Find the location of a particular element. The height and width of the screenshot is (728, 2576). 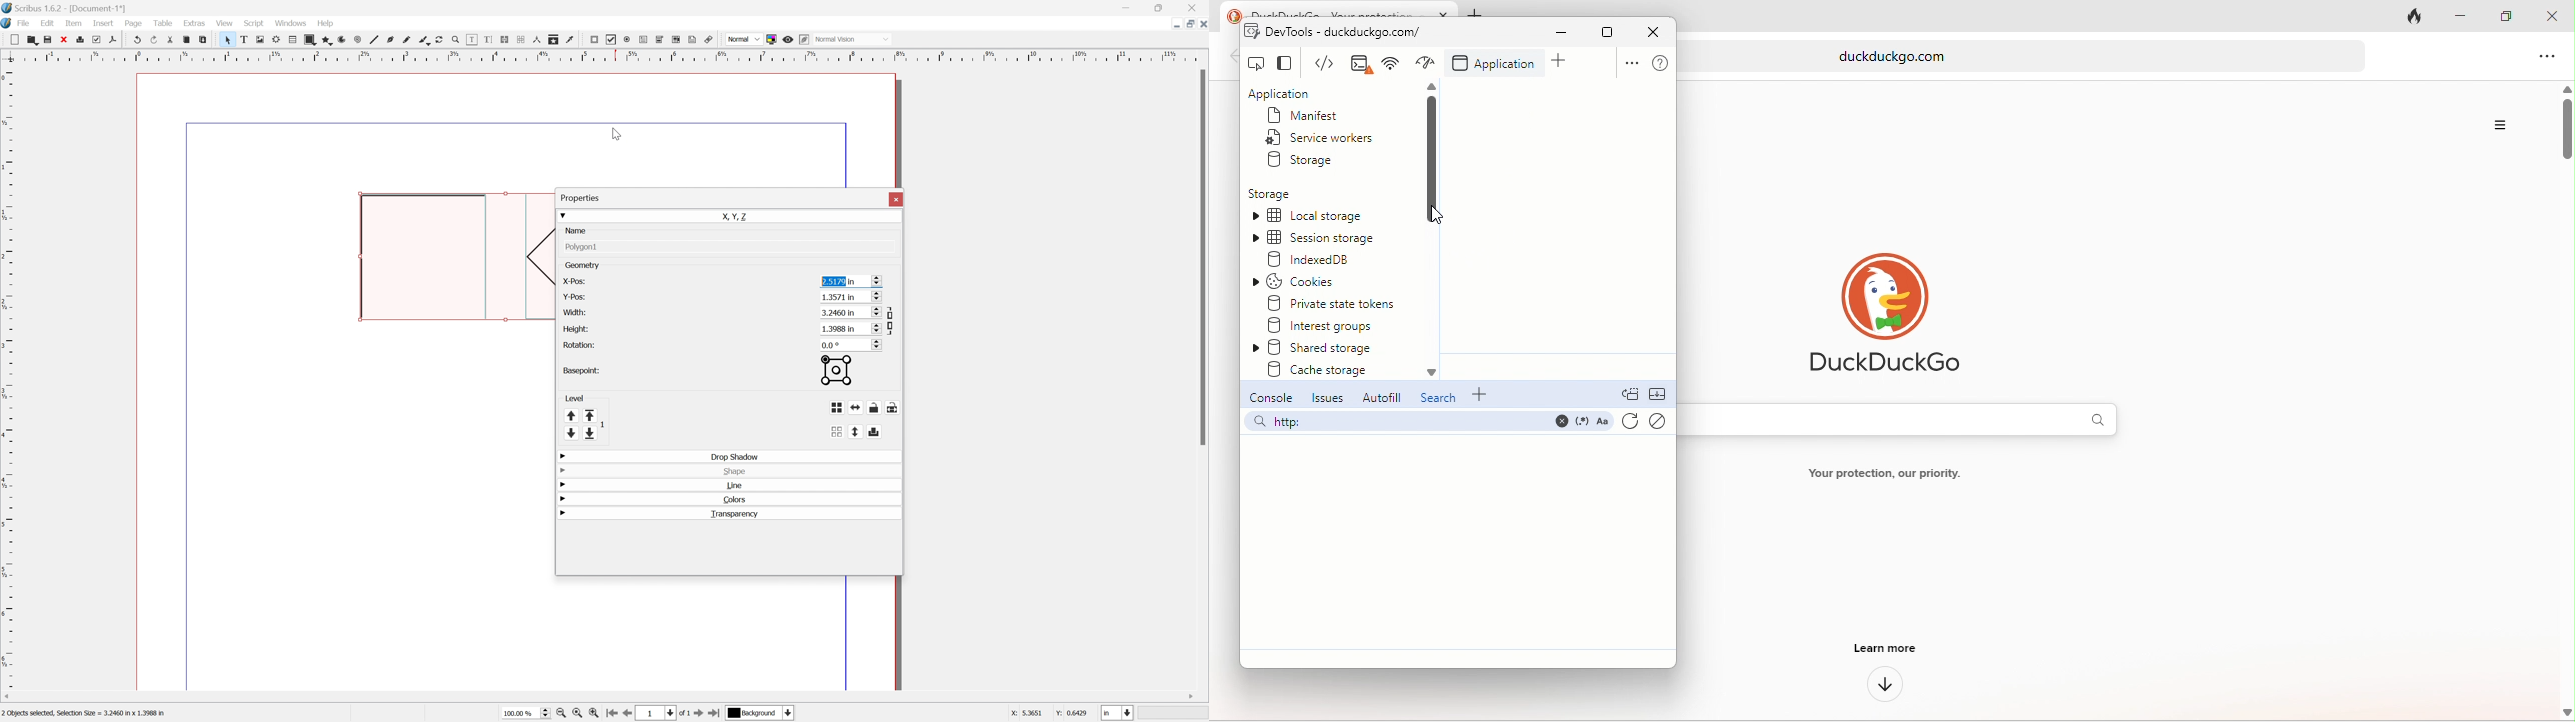

X, Y, Z is located at coordinates (737, 216).